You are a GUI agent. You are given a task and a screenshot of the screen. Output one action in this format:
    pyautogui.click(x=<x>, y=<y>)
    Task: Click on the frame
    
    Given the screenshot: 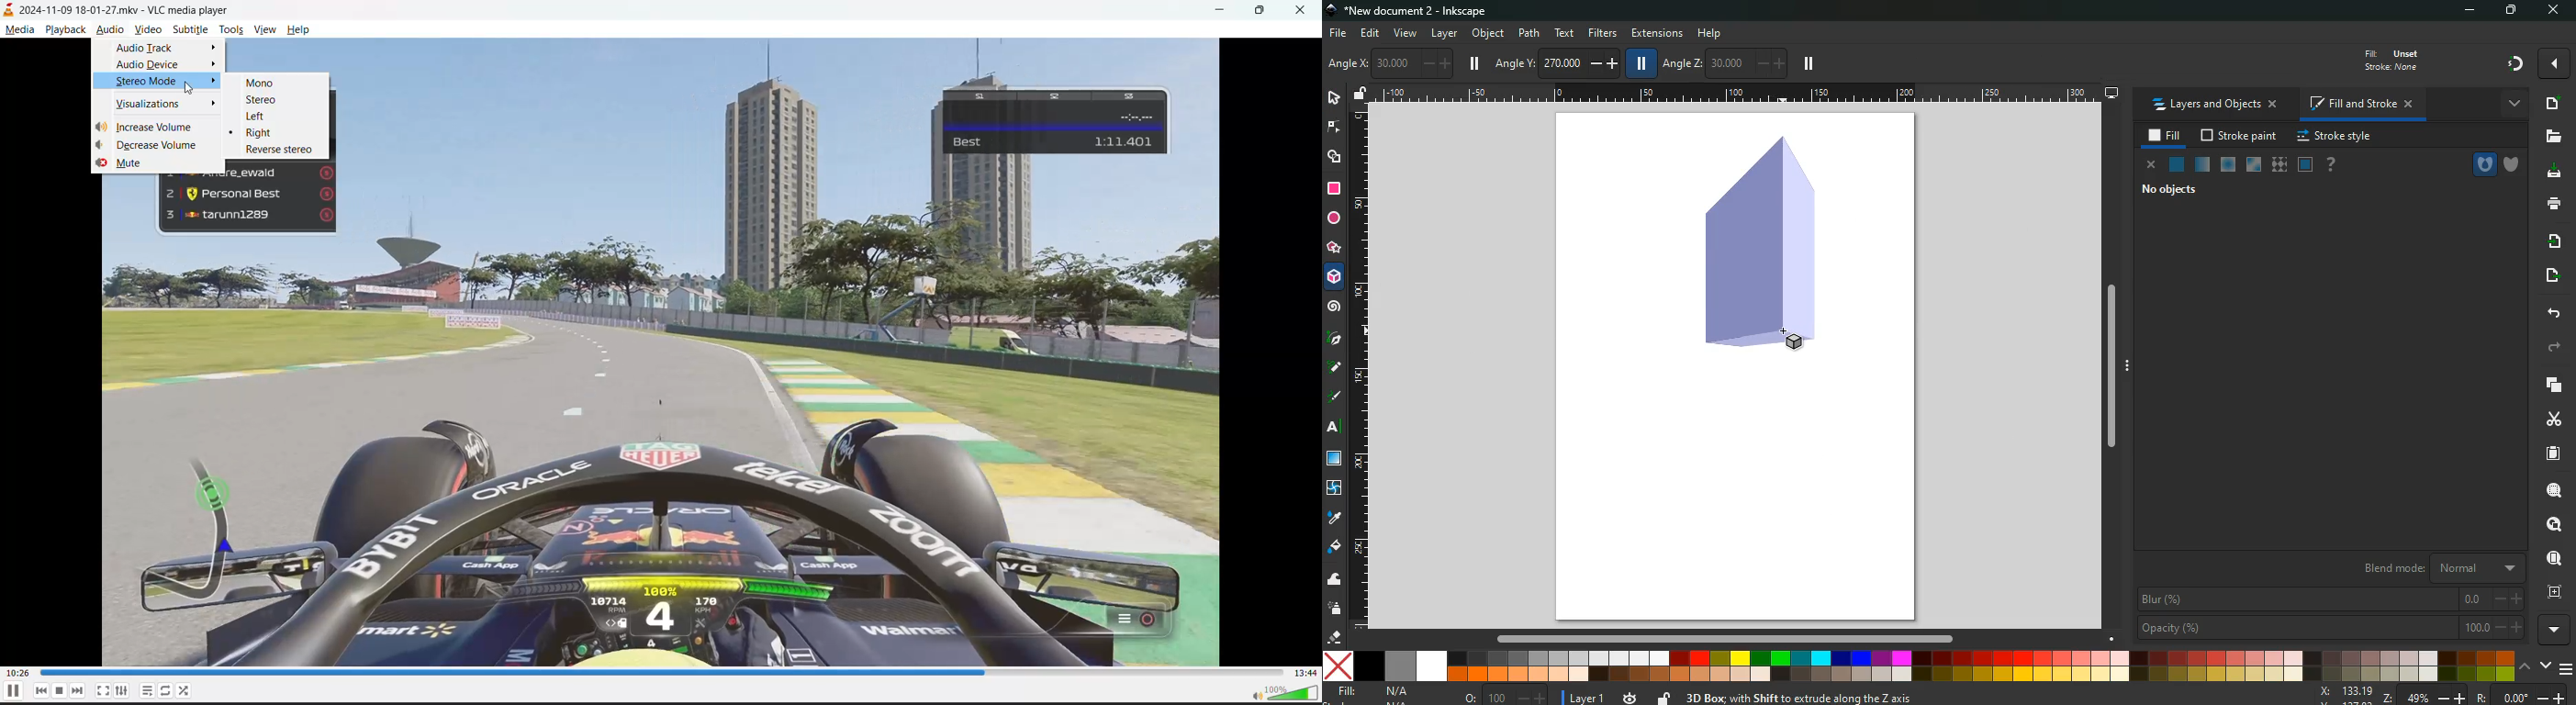 What is the action you would take?
    pyautogui.click(x=2305, y=165)
    